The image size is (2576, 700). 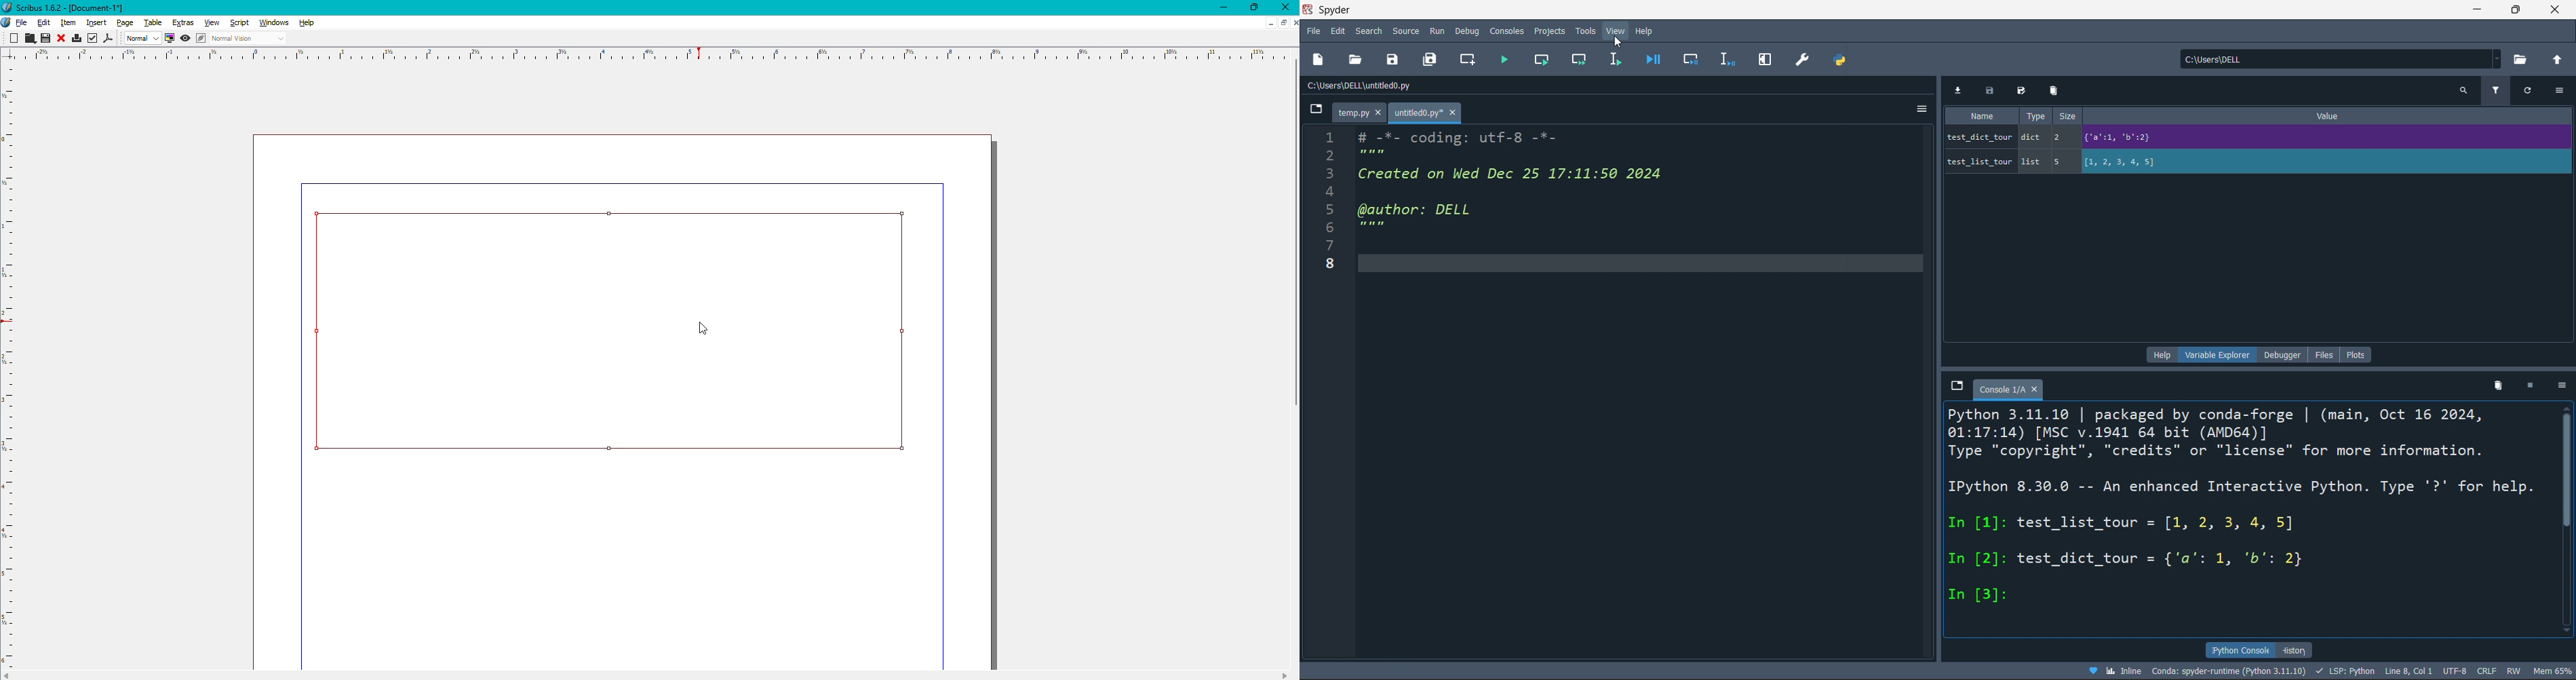 I want to click on search, so click(x=1367, y=30).